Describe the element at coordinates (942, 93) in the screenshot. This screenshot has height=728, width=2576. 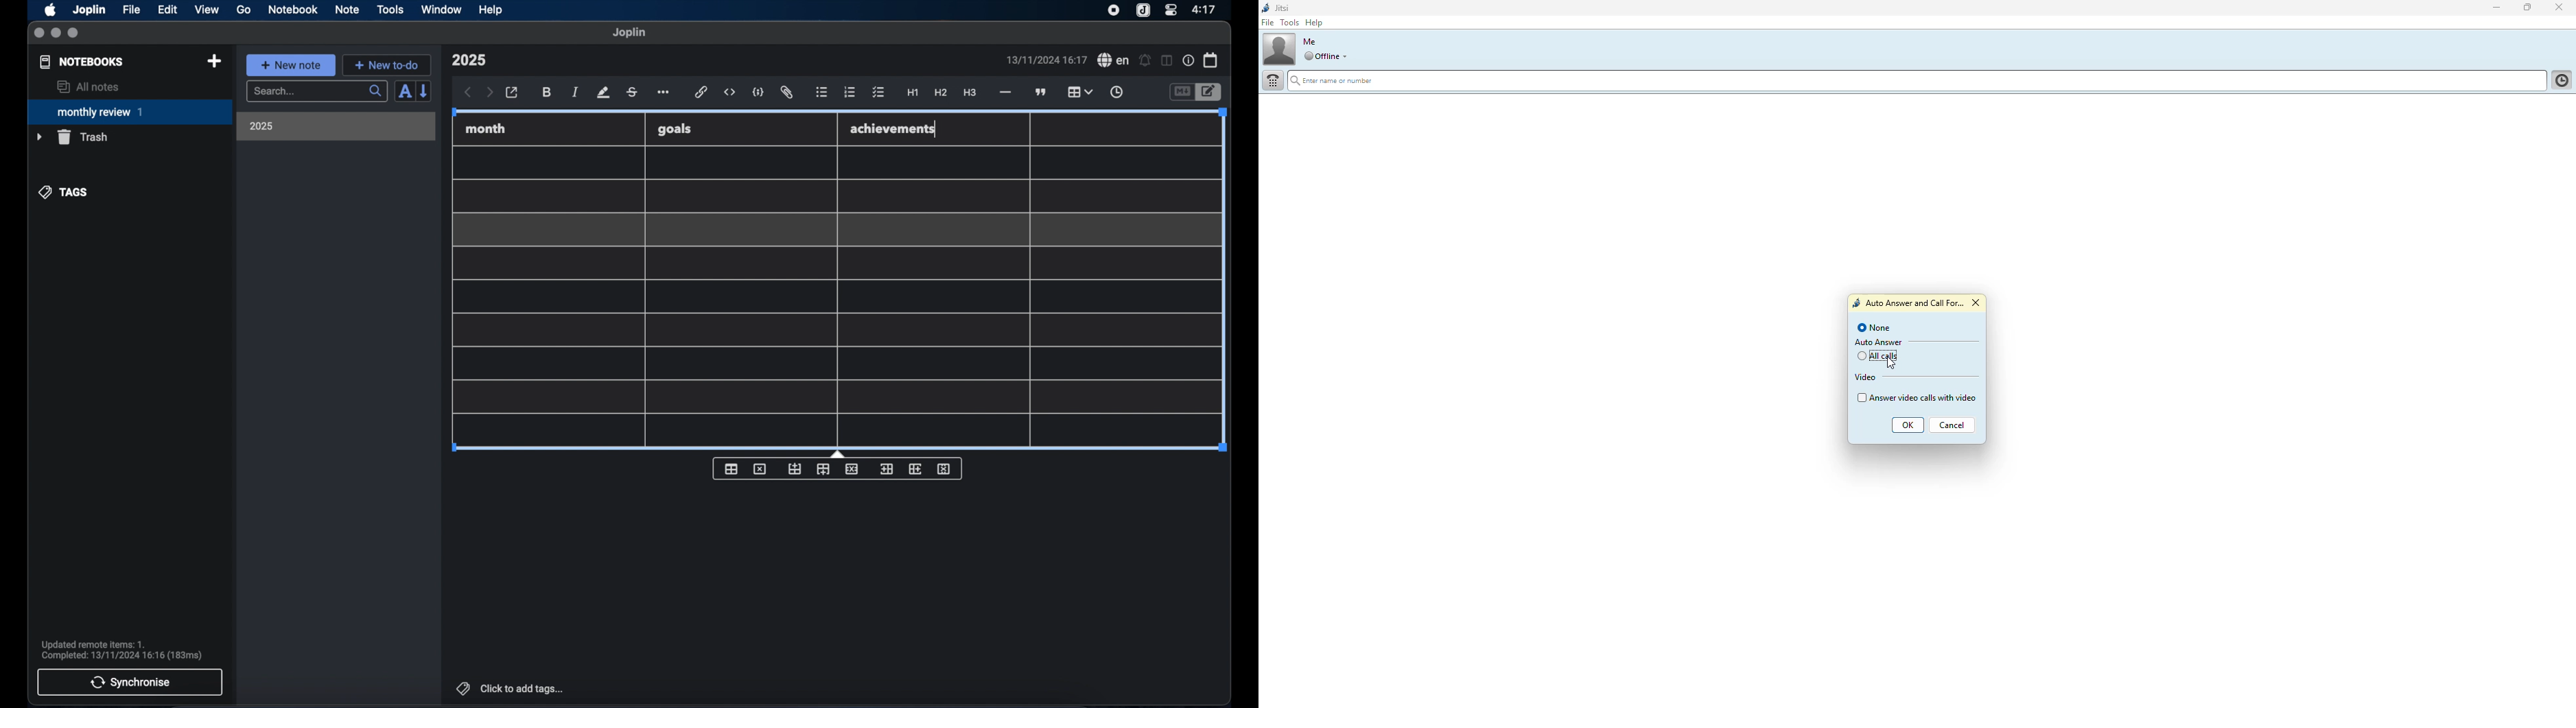
I see `heading 2` at that location.